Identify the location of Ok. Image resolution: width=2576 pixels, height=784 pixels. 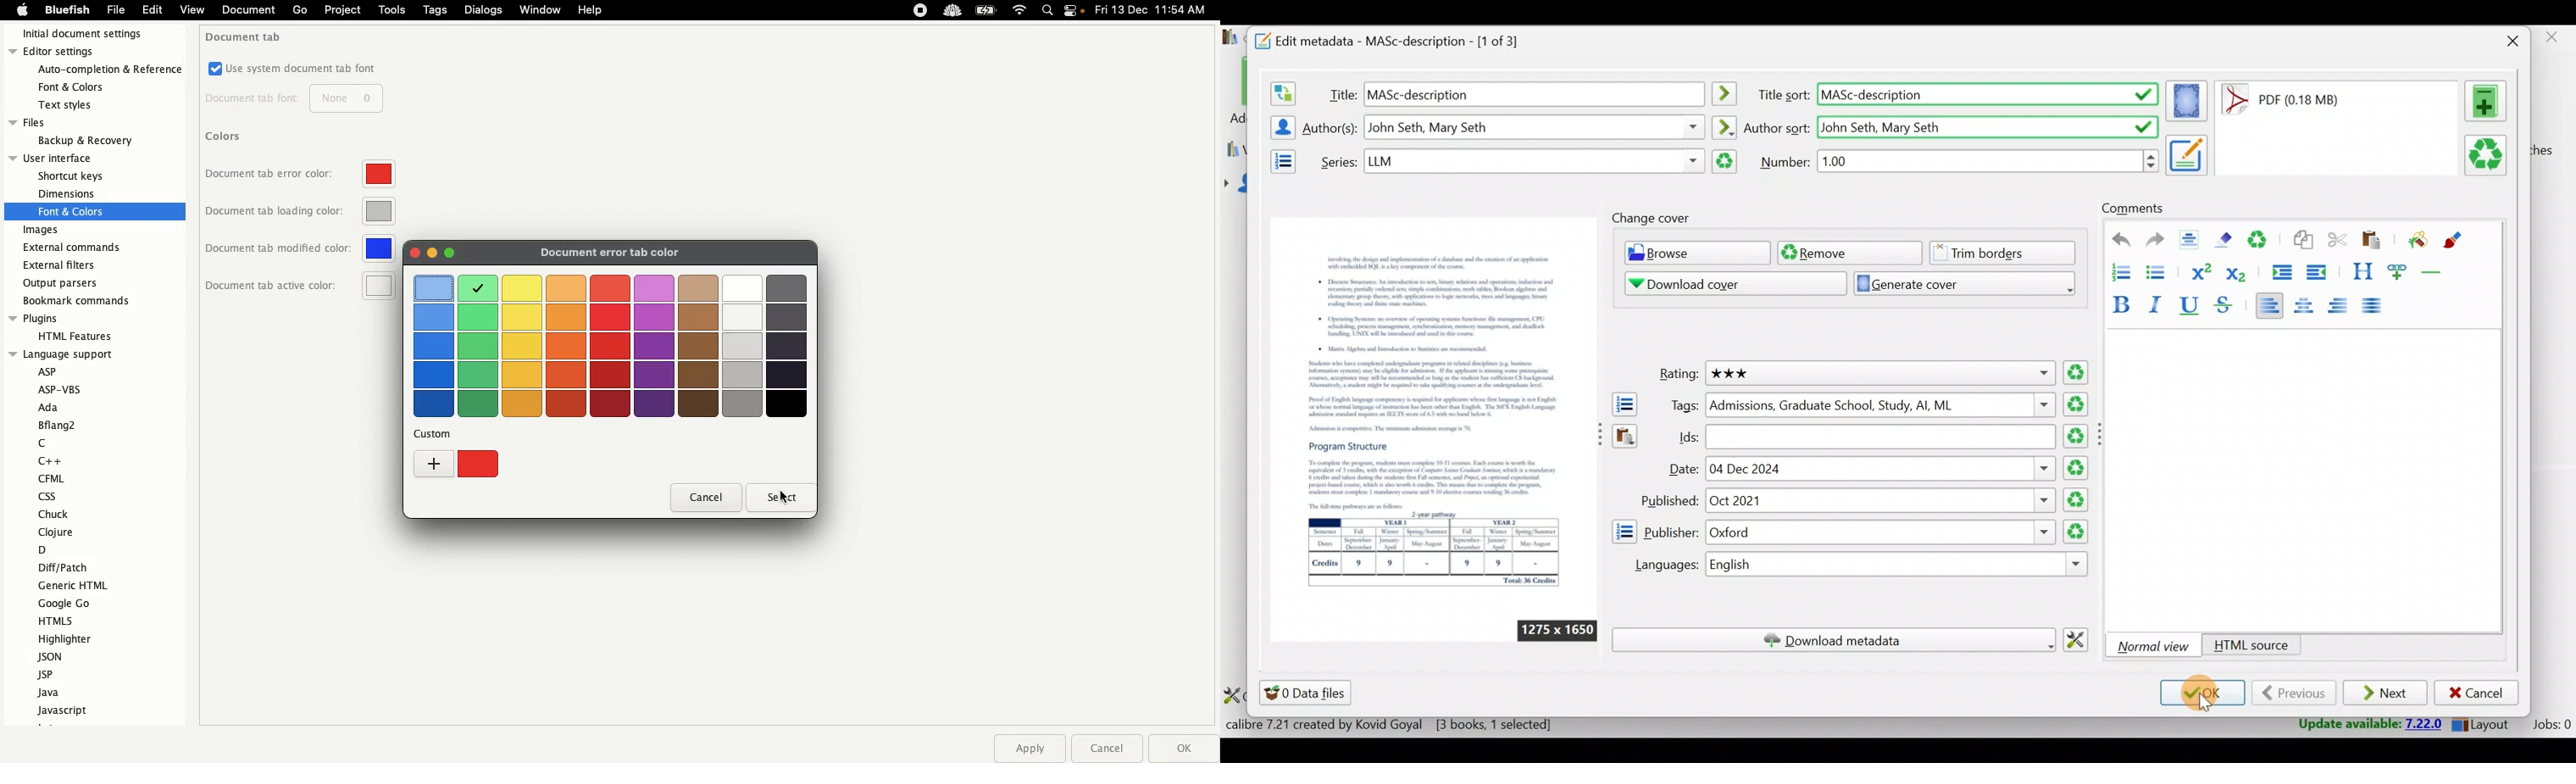
(1180, 748).